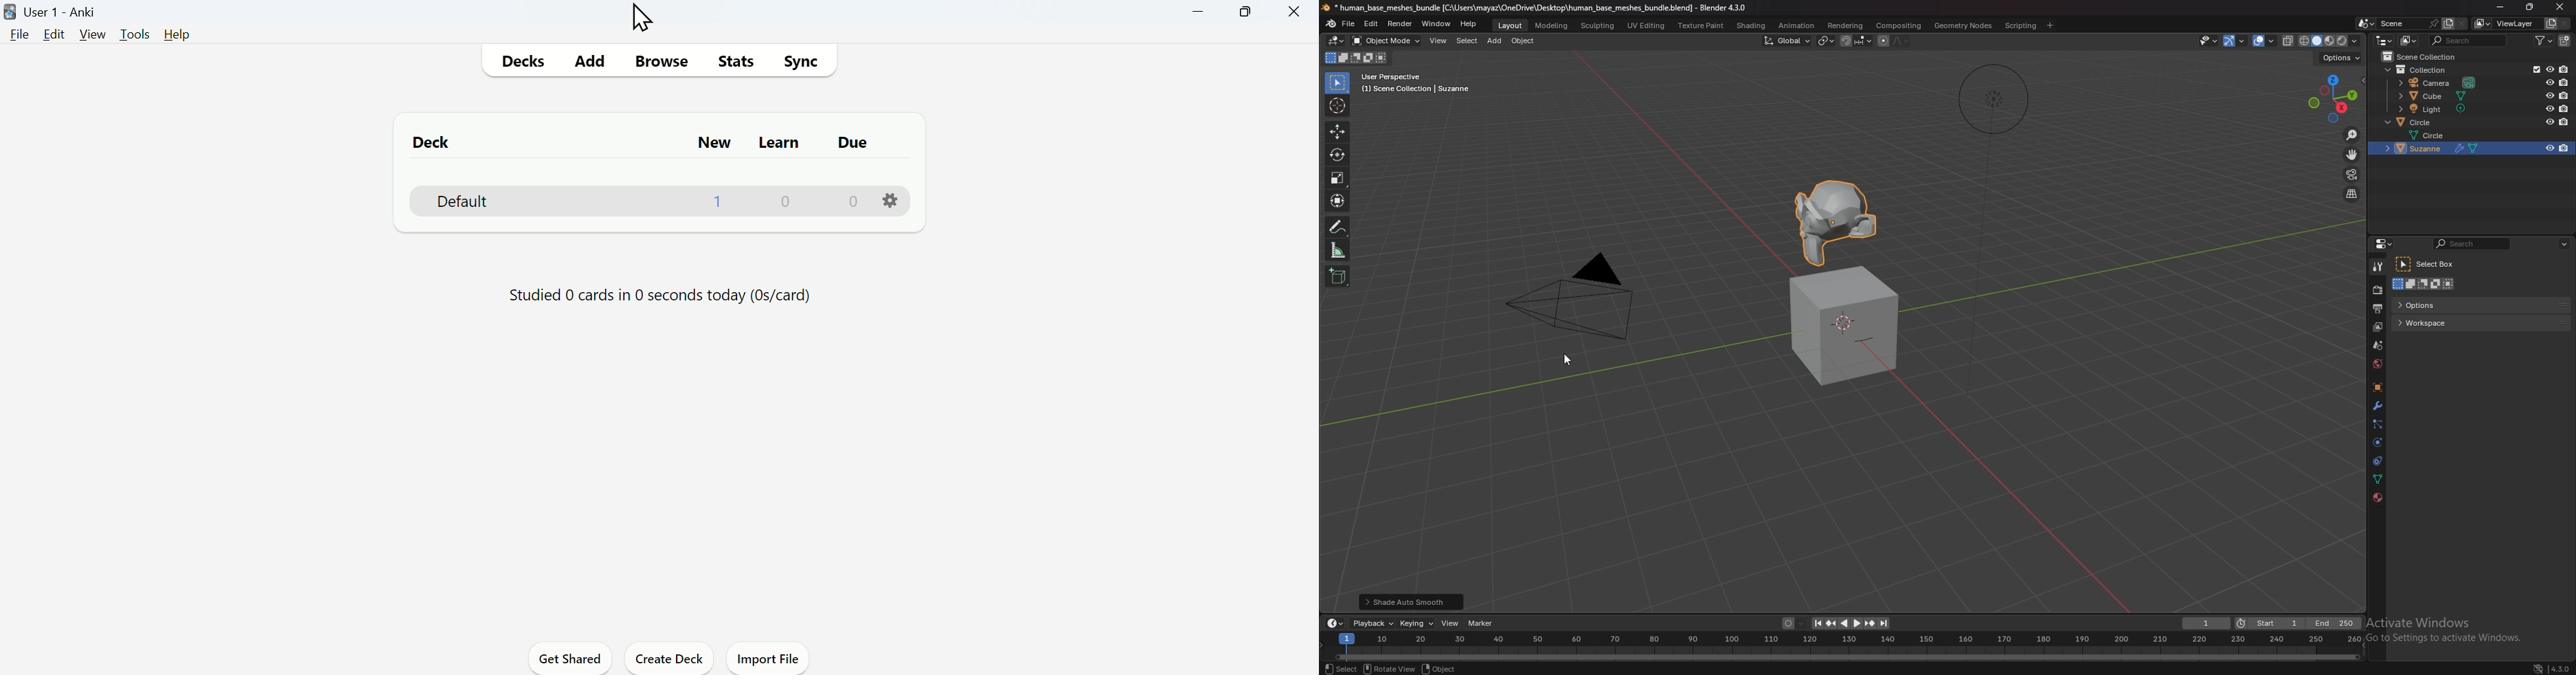 The image size is (2576, 700). What do you see at coordinates (2438, 134) in the screenshot?
I see `circle` at bounding box center [2438, 134].